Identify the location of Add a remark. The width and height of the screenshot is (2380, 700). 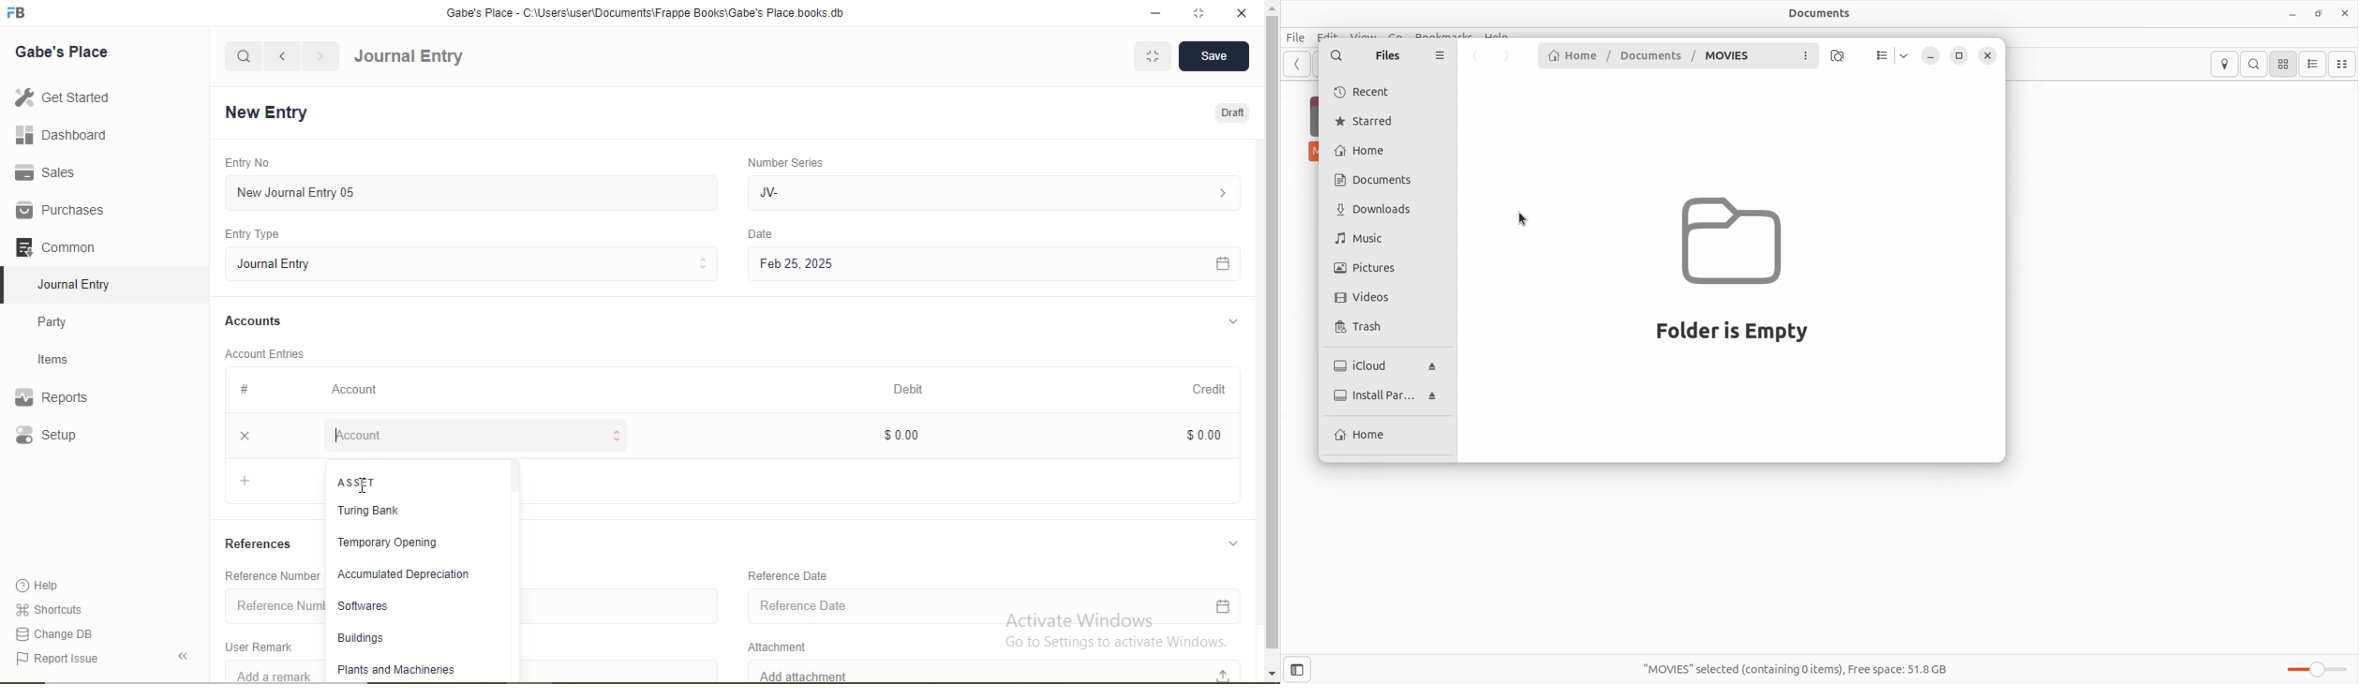
(268, 674).